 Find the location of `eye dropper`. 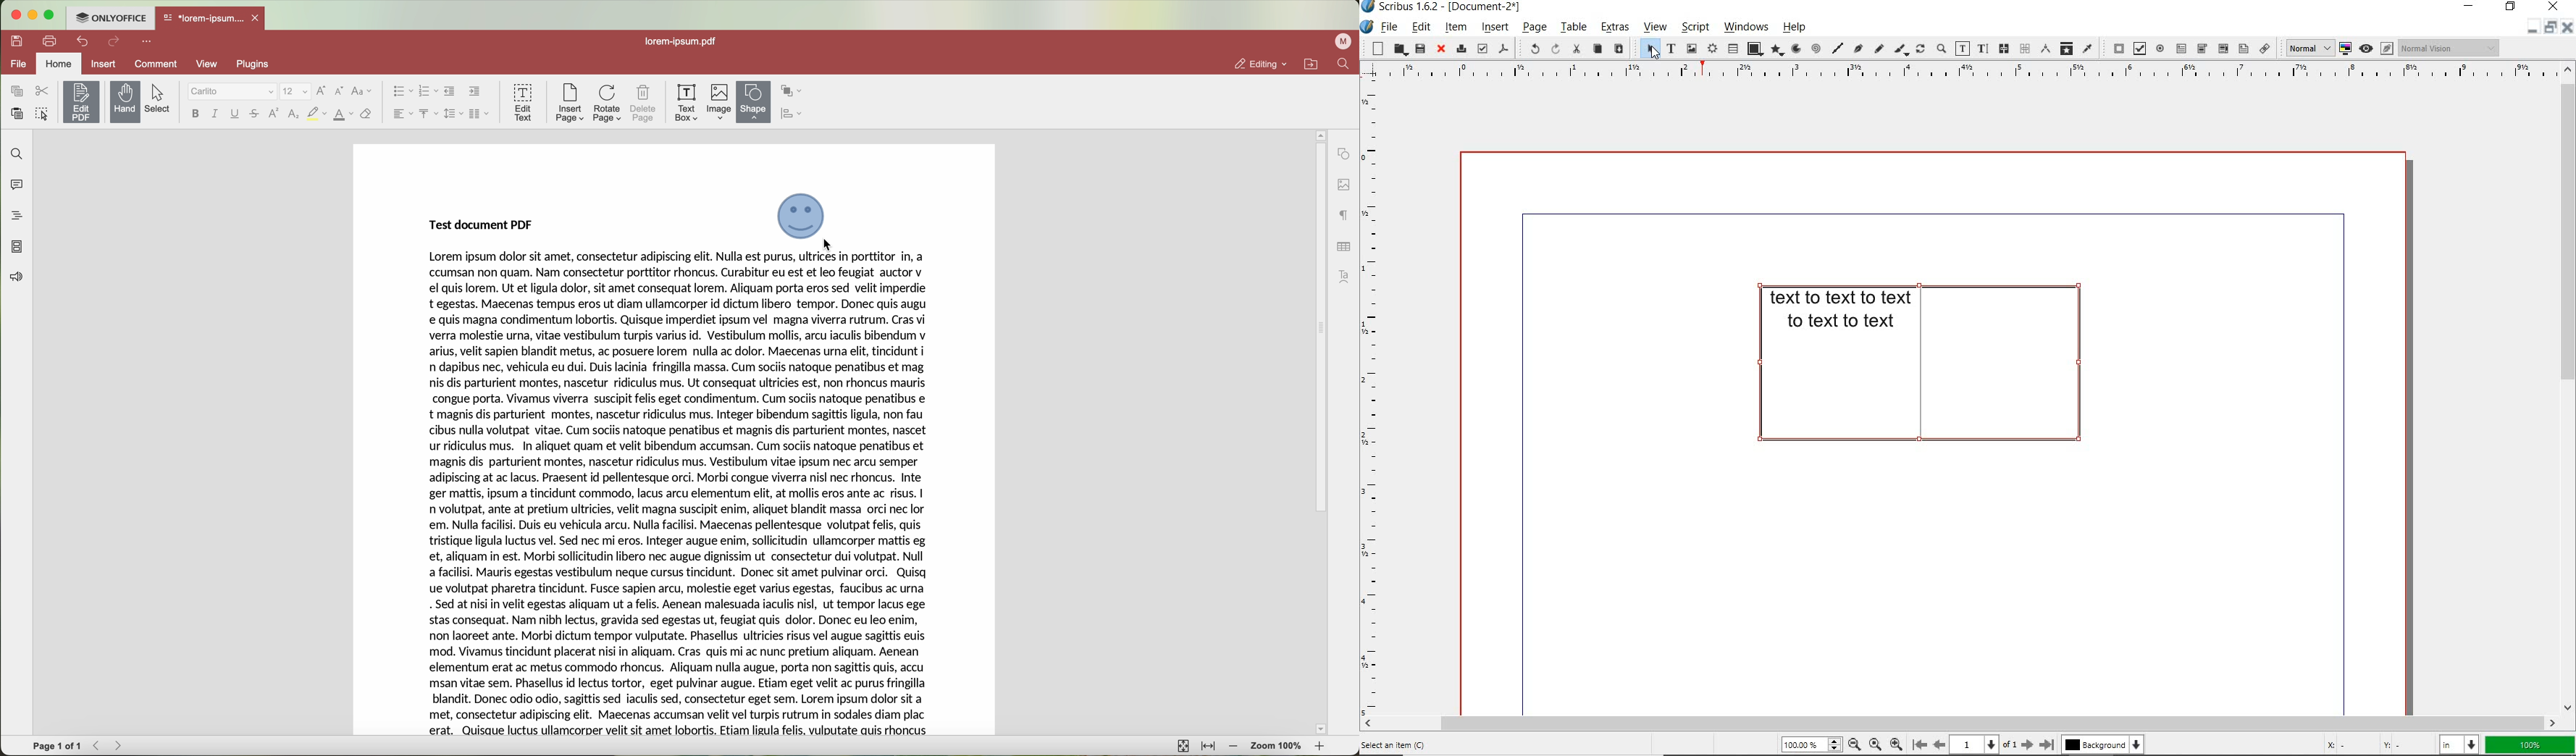

eye dropper is located at coordinates (2088, 49).